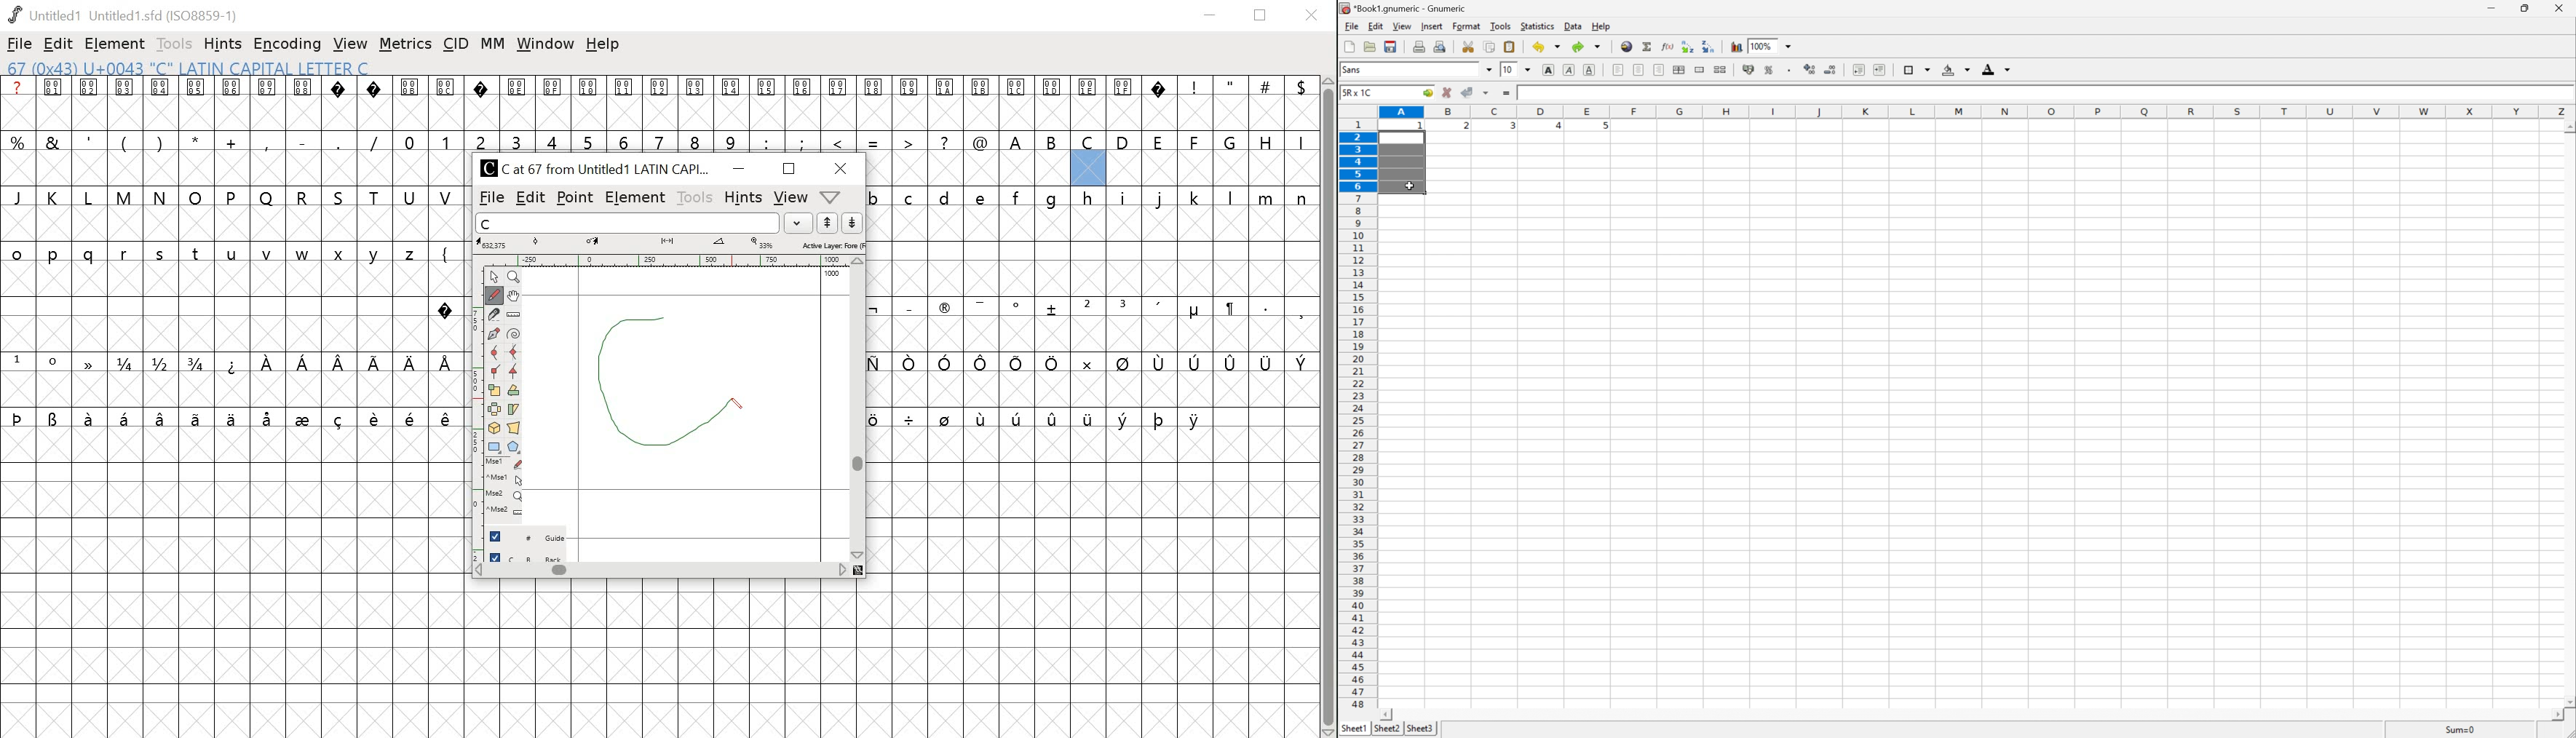 The height and width of the screenshot is (756, 2576). I want to click on 10, so click(1508, 70).